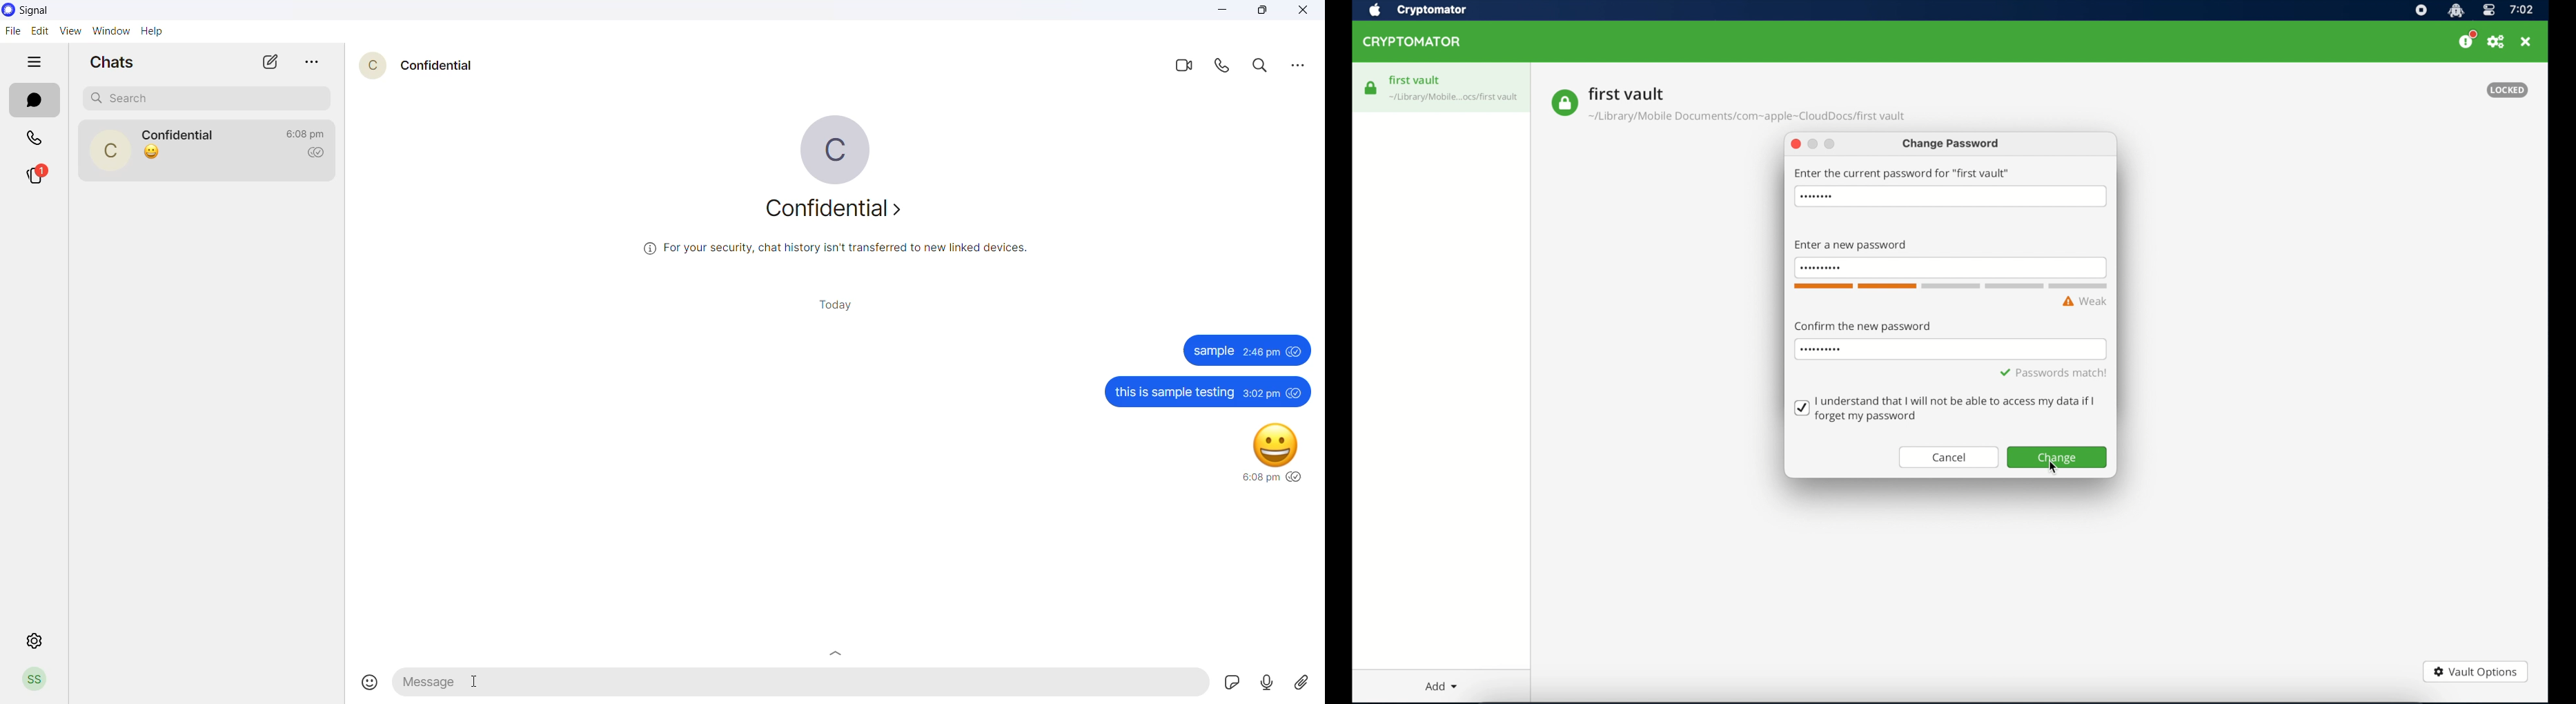  What do you see at coordinates (1816, 197) in the screenshot?
I see `hidden password` at bounding box center [1816, 197].